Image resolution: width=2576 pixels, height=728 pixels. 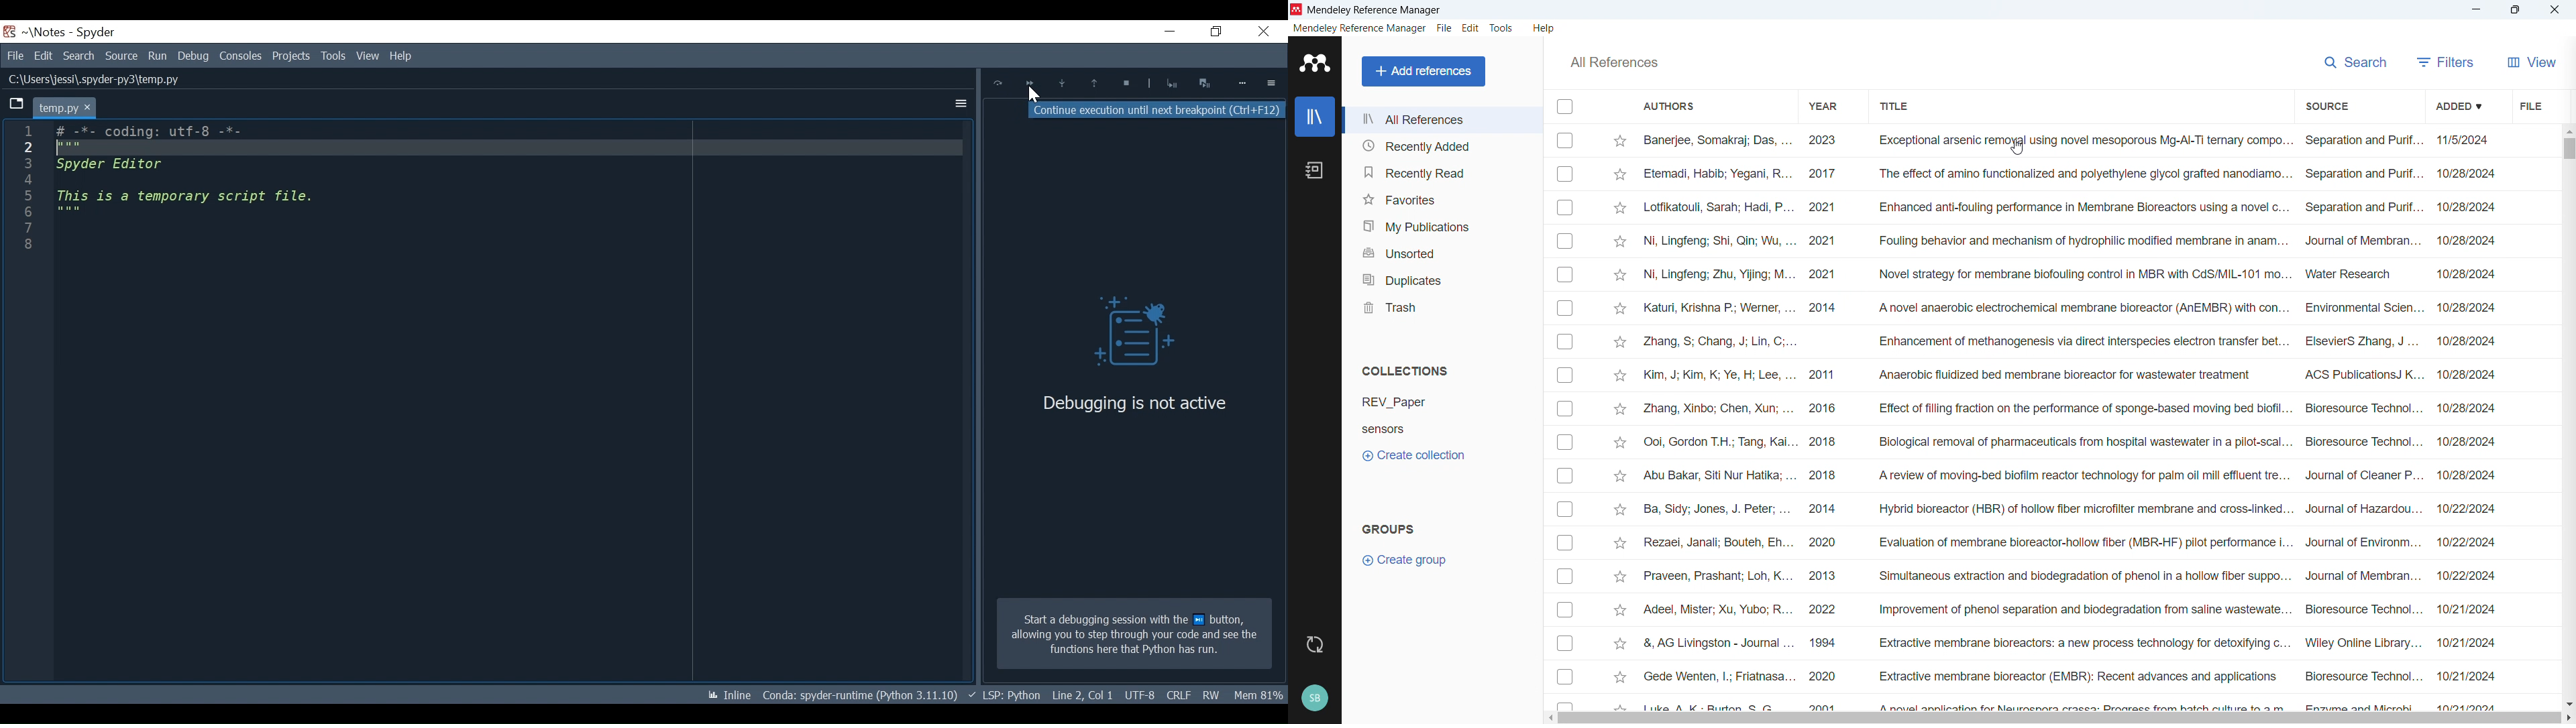 I want to click on click to select individual entry, so click(x=1564, y=579).